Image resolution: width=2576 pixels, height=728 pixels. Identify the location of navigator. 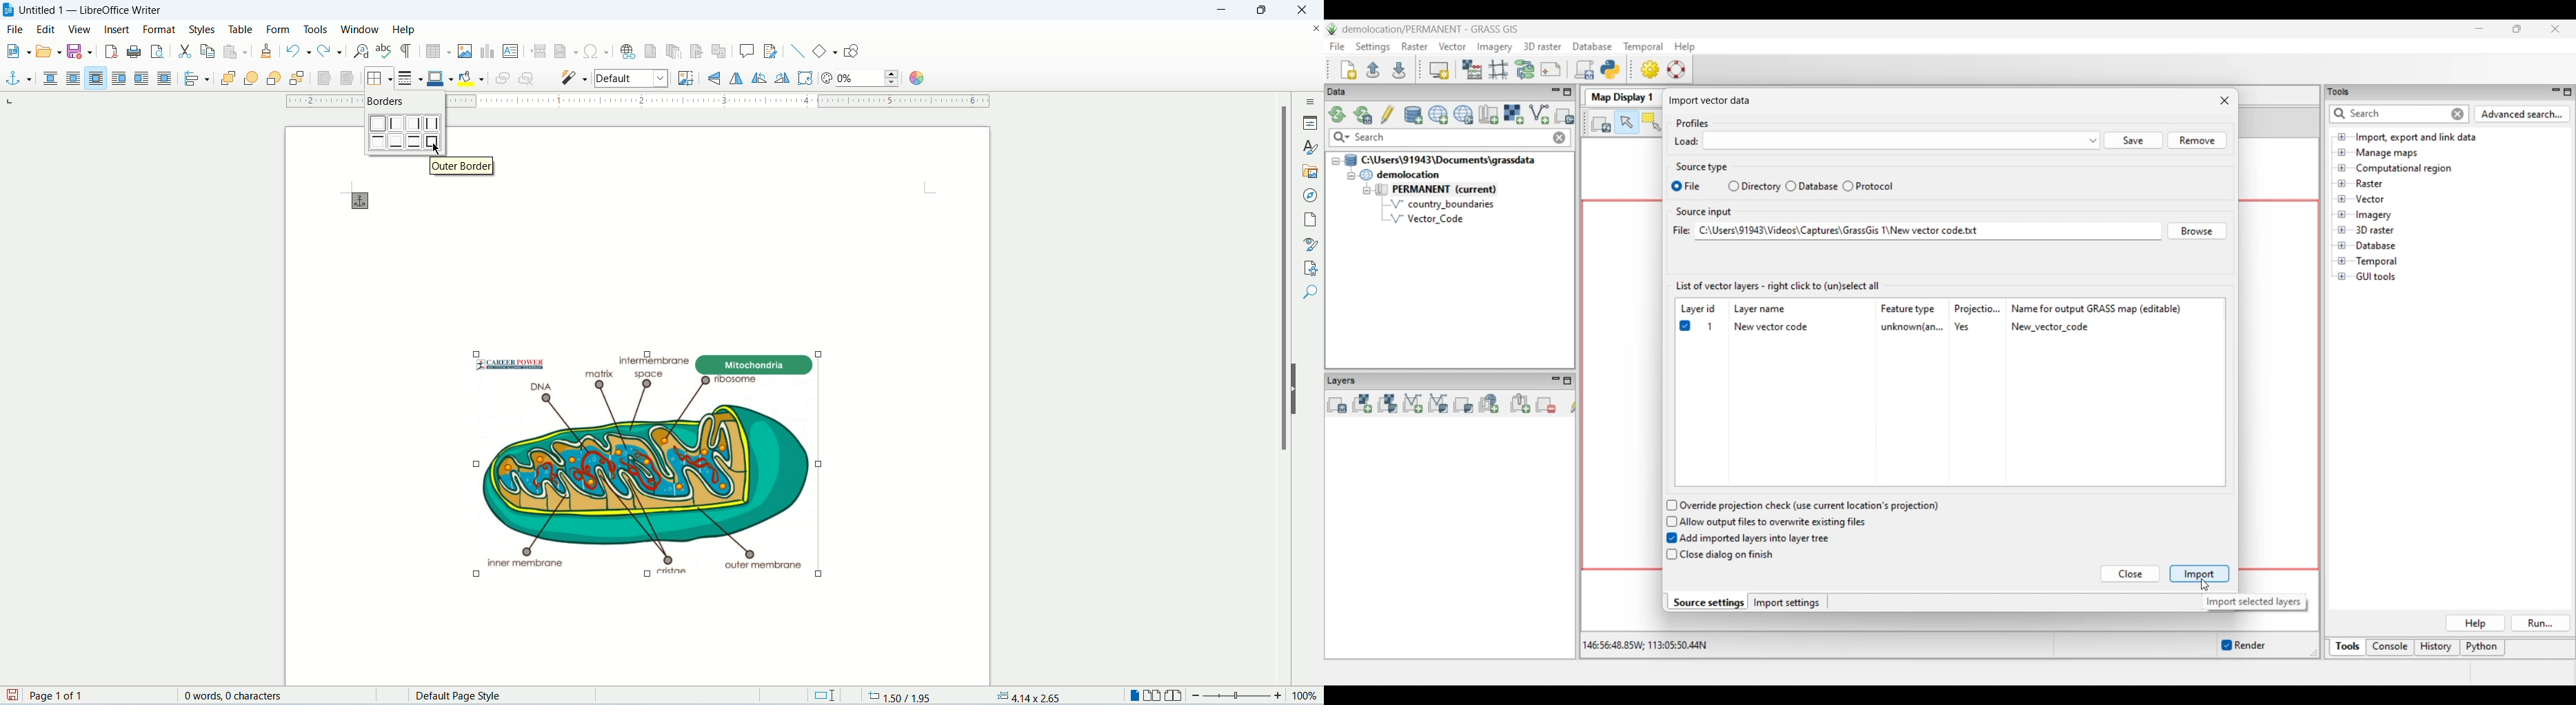
(1311, 197).